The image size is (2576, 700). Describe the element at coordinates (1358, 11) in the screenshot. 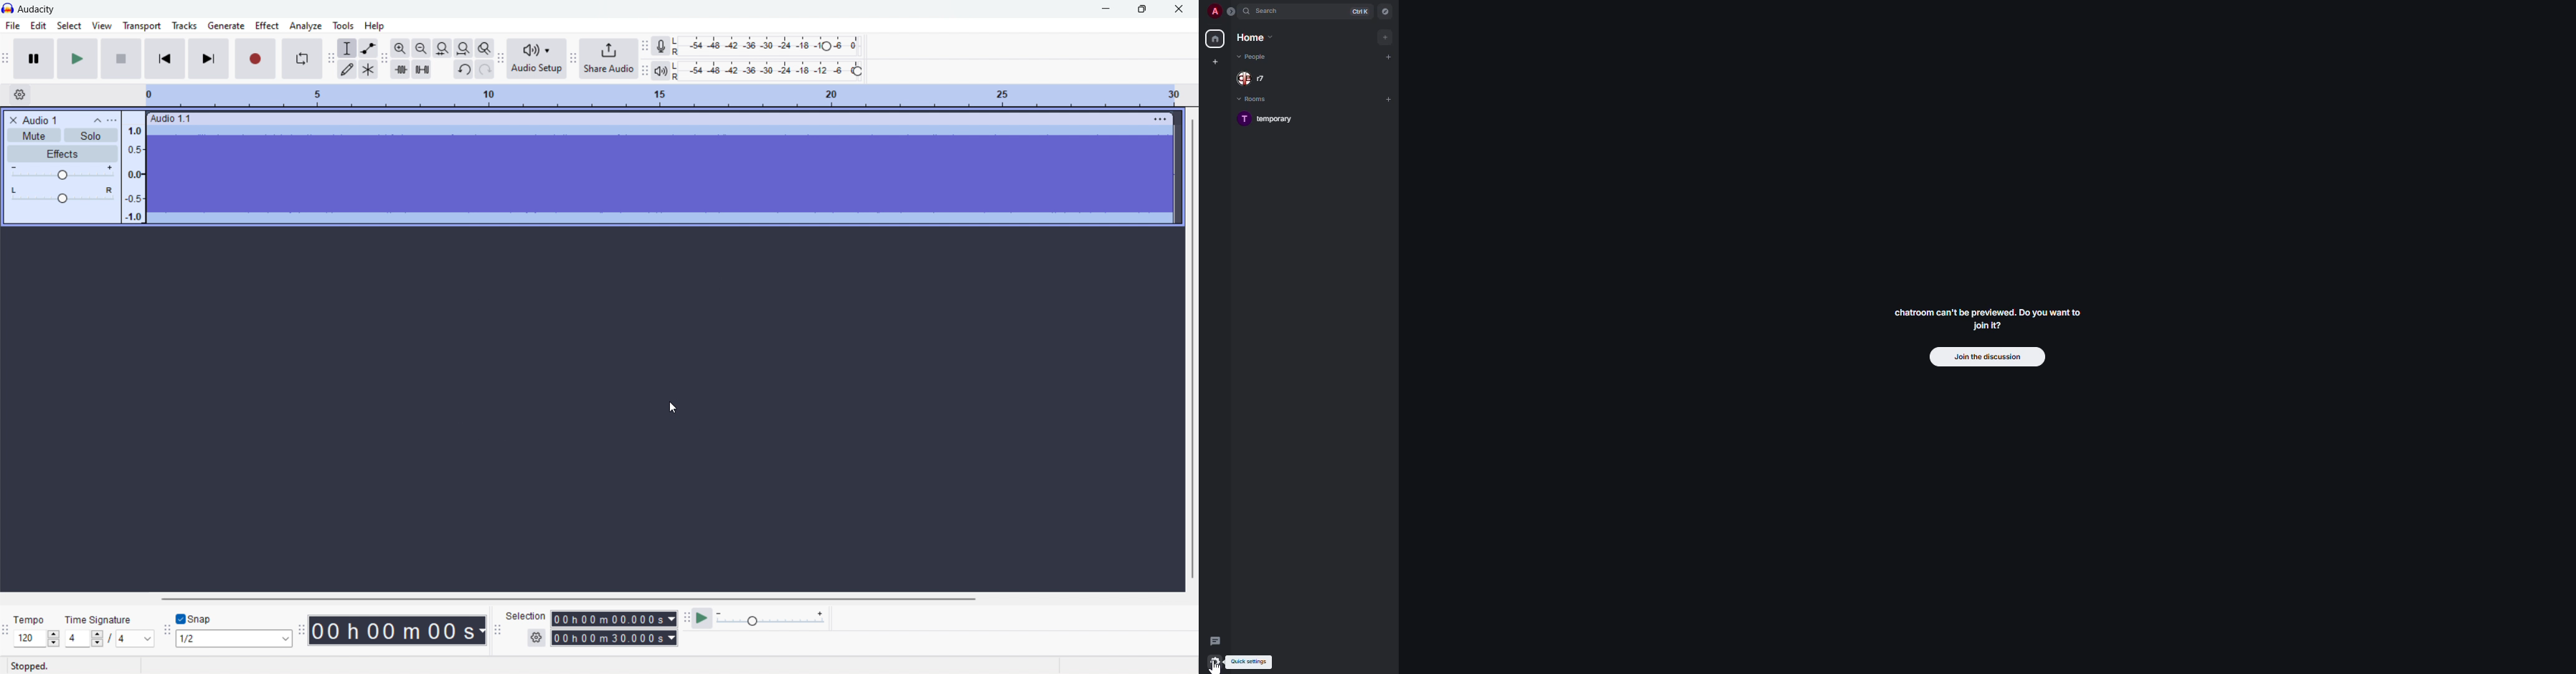

I see `ctrl K` at that location.